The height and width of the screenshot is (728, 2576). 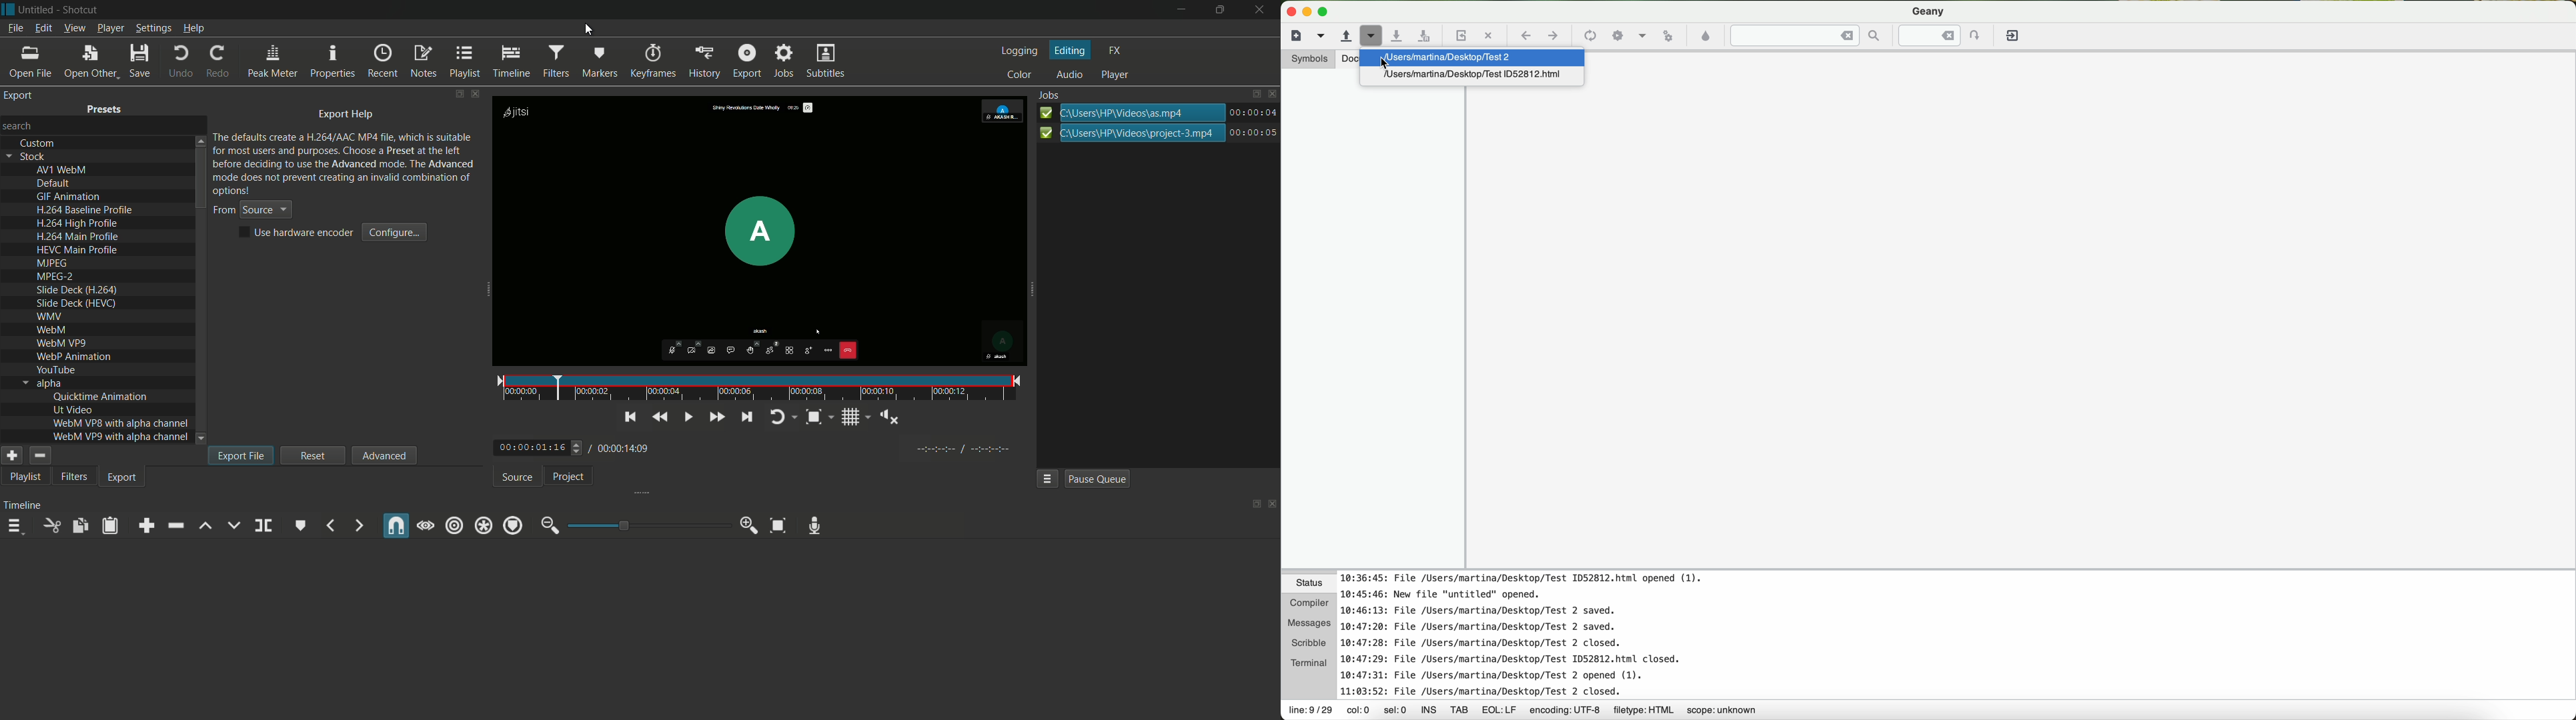 What do you see at coordinates (348, 175) in the screenshot?
I see `The defaults create a H.264/AAC MP4 file, which is suitablefor most users and purposes. Choose a Preset at the leftbefore deciding to use the Advanced mode. The Advancedmode does not prevent creating an invalid combination ofoptions!From Source ~` at bounding box center [348, 175].